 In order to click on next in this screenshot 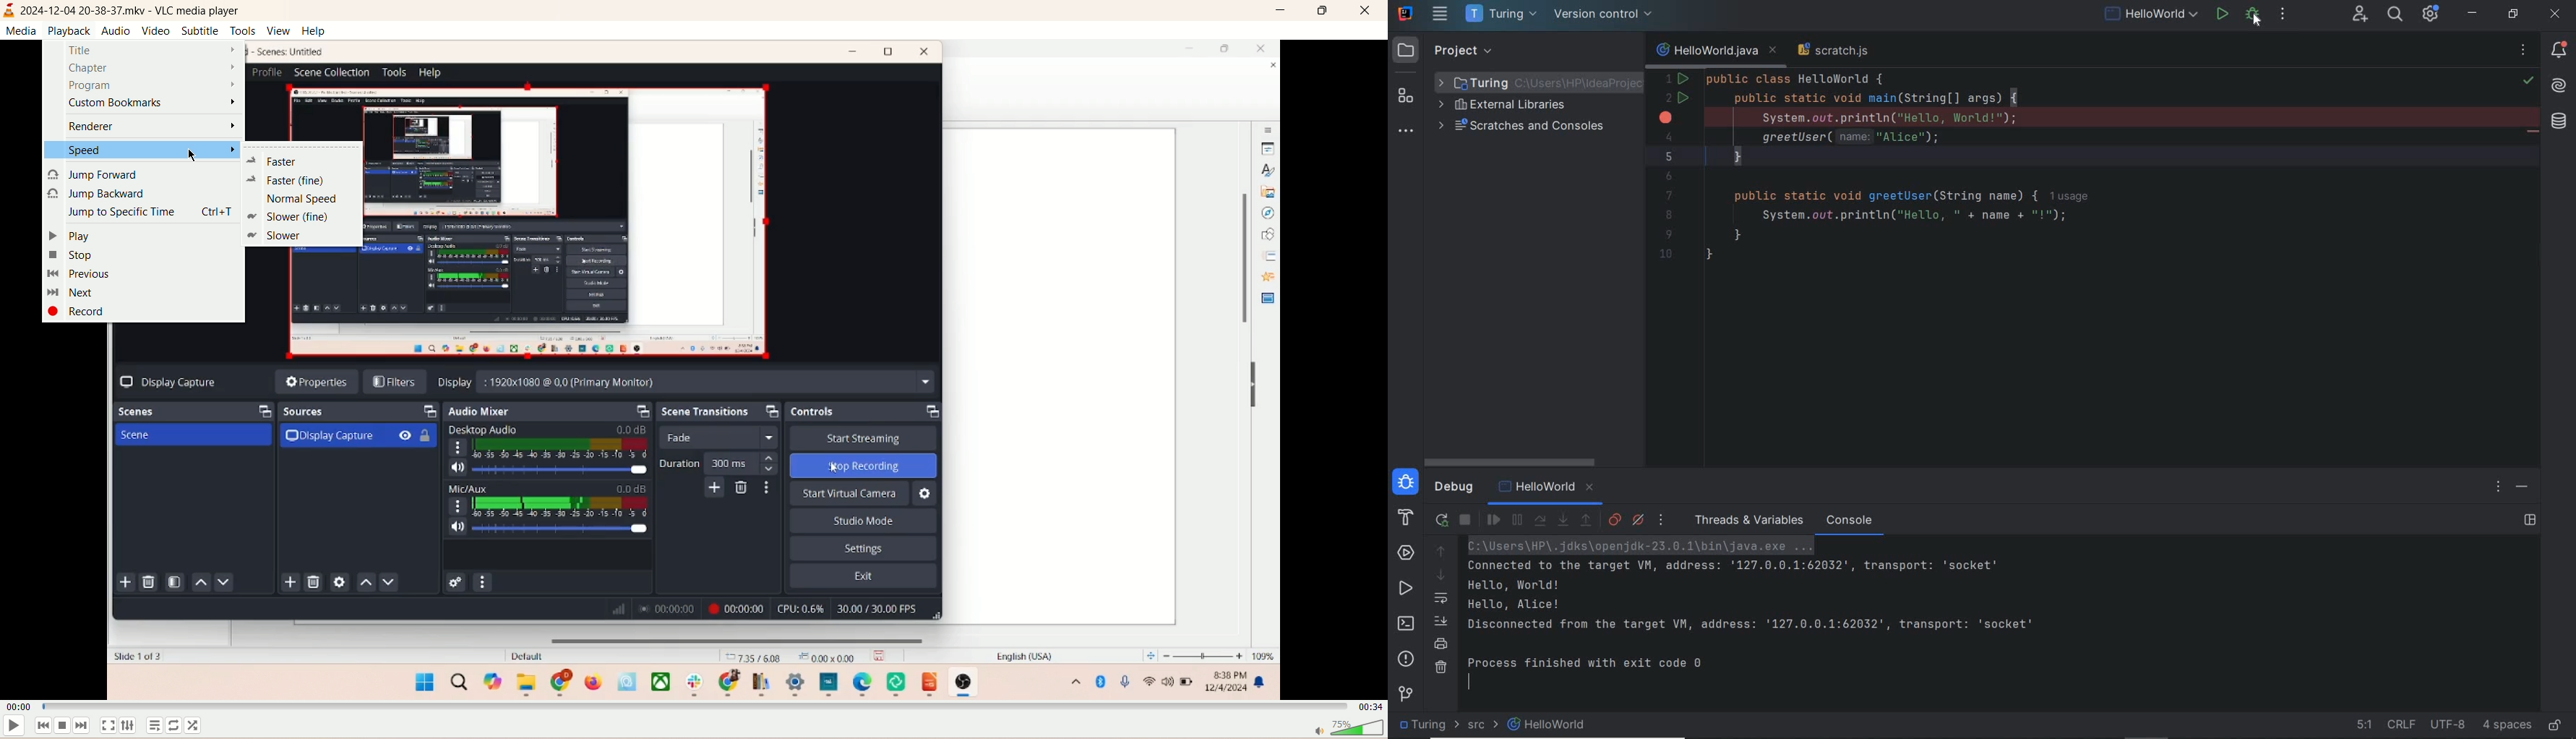, I will do `click(83, 726)`.